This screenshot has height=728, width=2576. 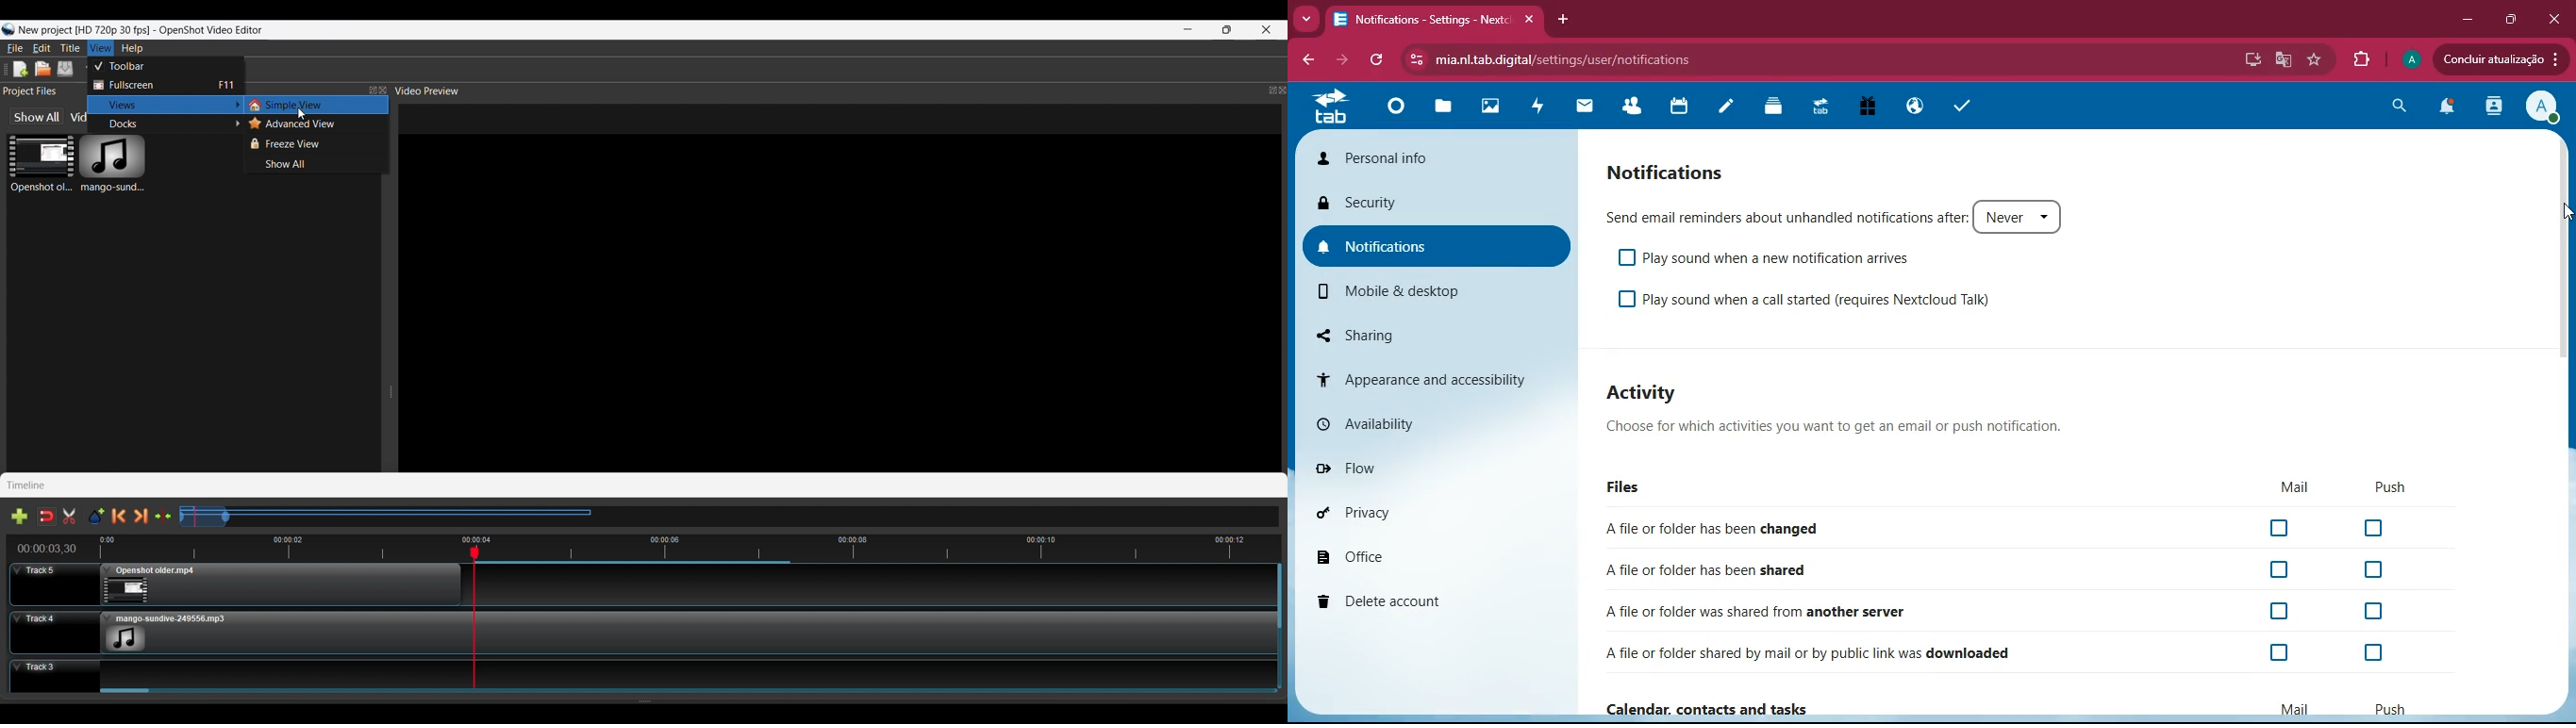 What do you see at coordinates (841, 286) in the screenshot?
I see `File Preview` at bounding box center [841, 286].